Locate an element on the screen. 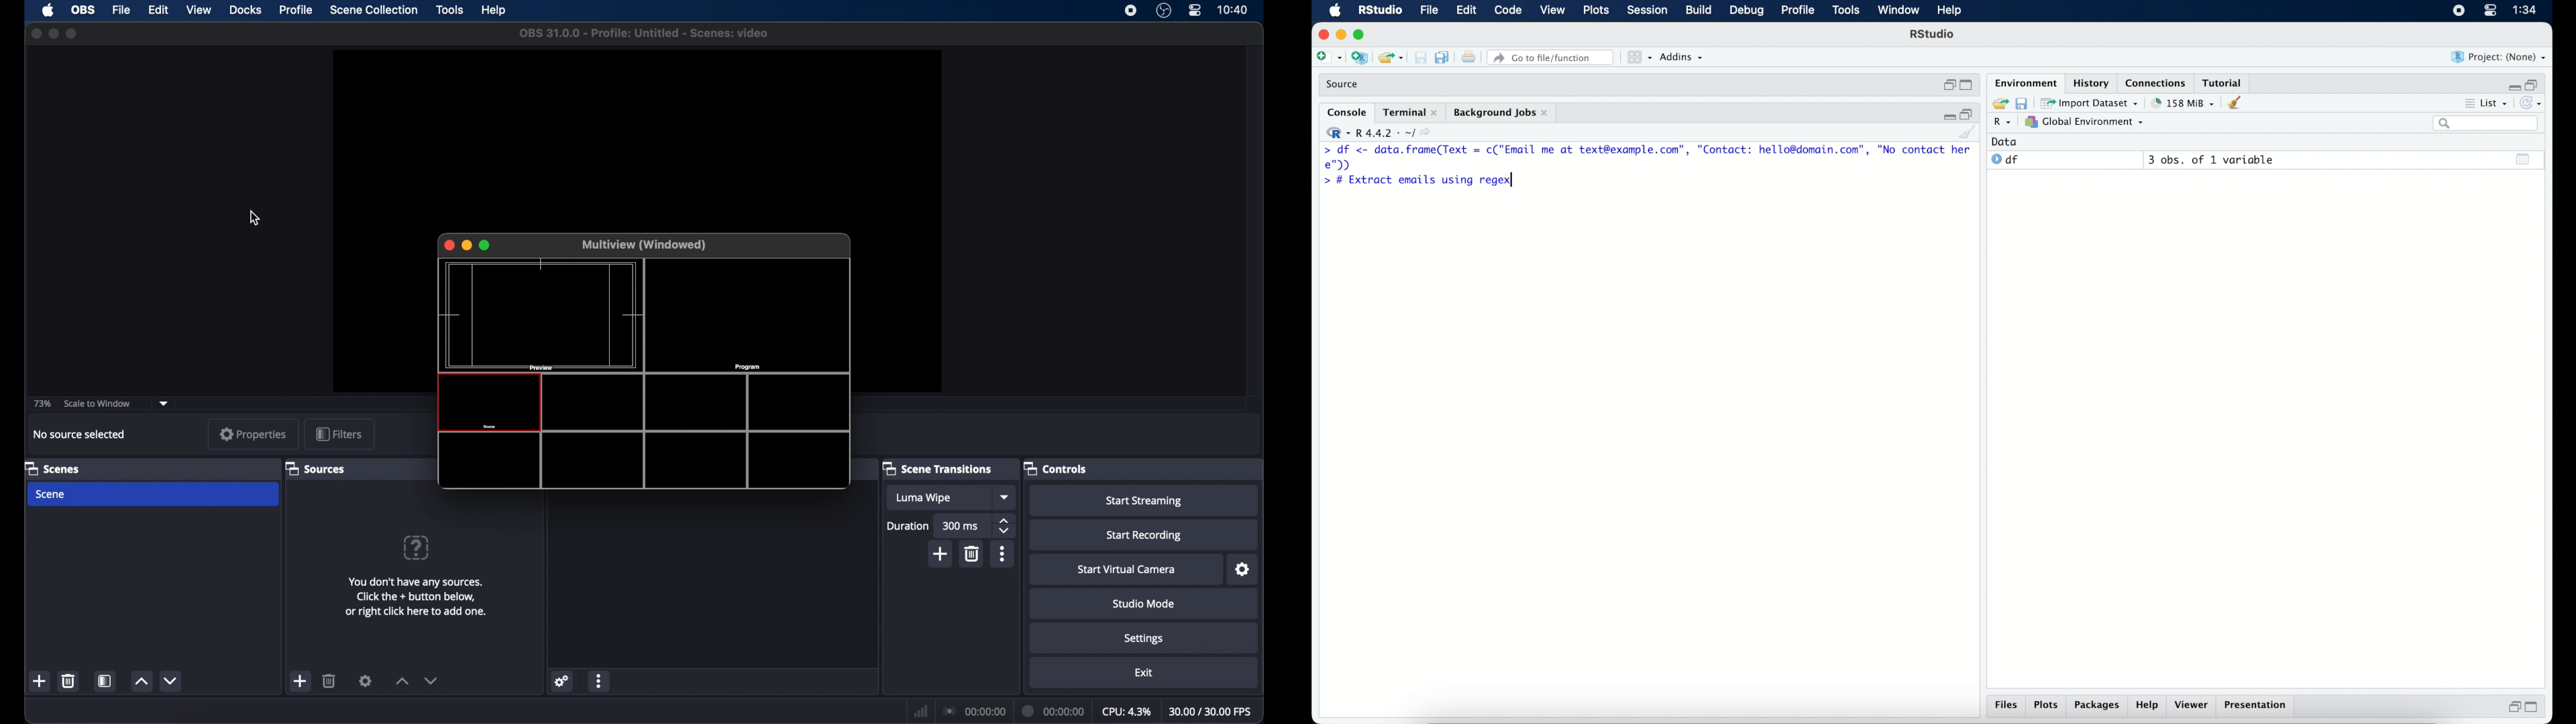 The image size is (2576, 728). df is located at coordinates (2006, 160).